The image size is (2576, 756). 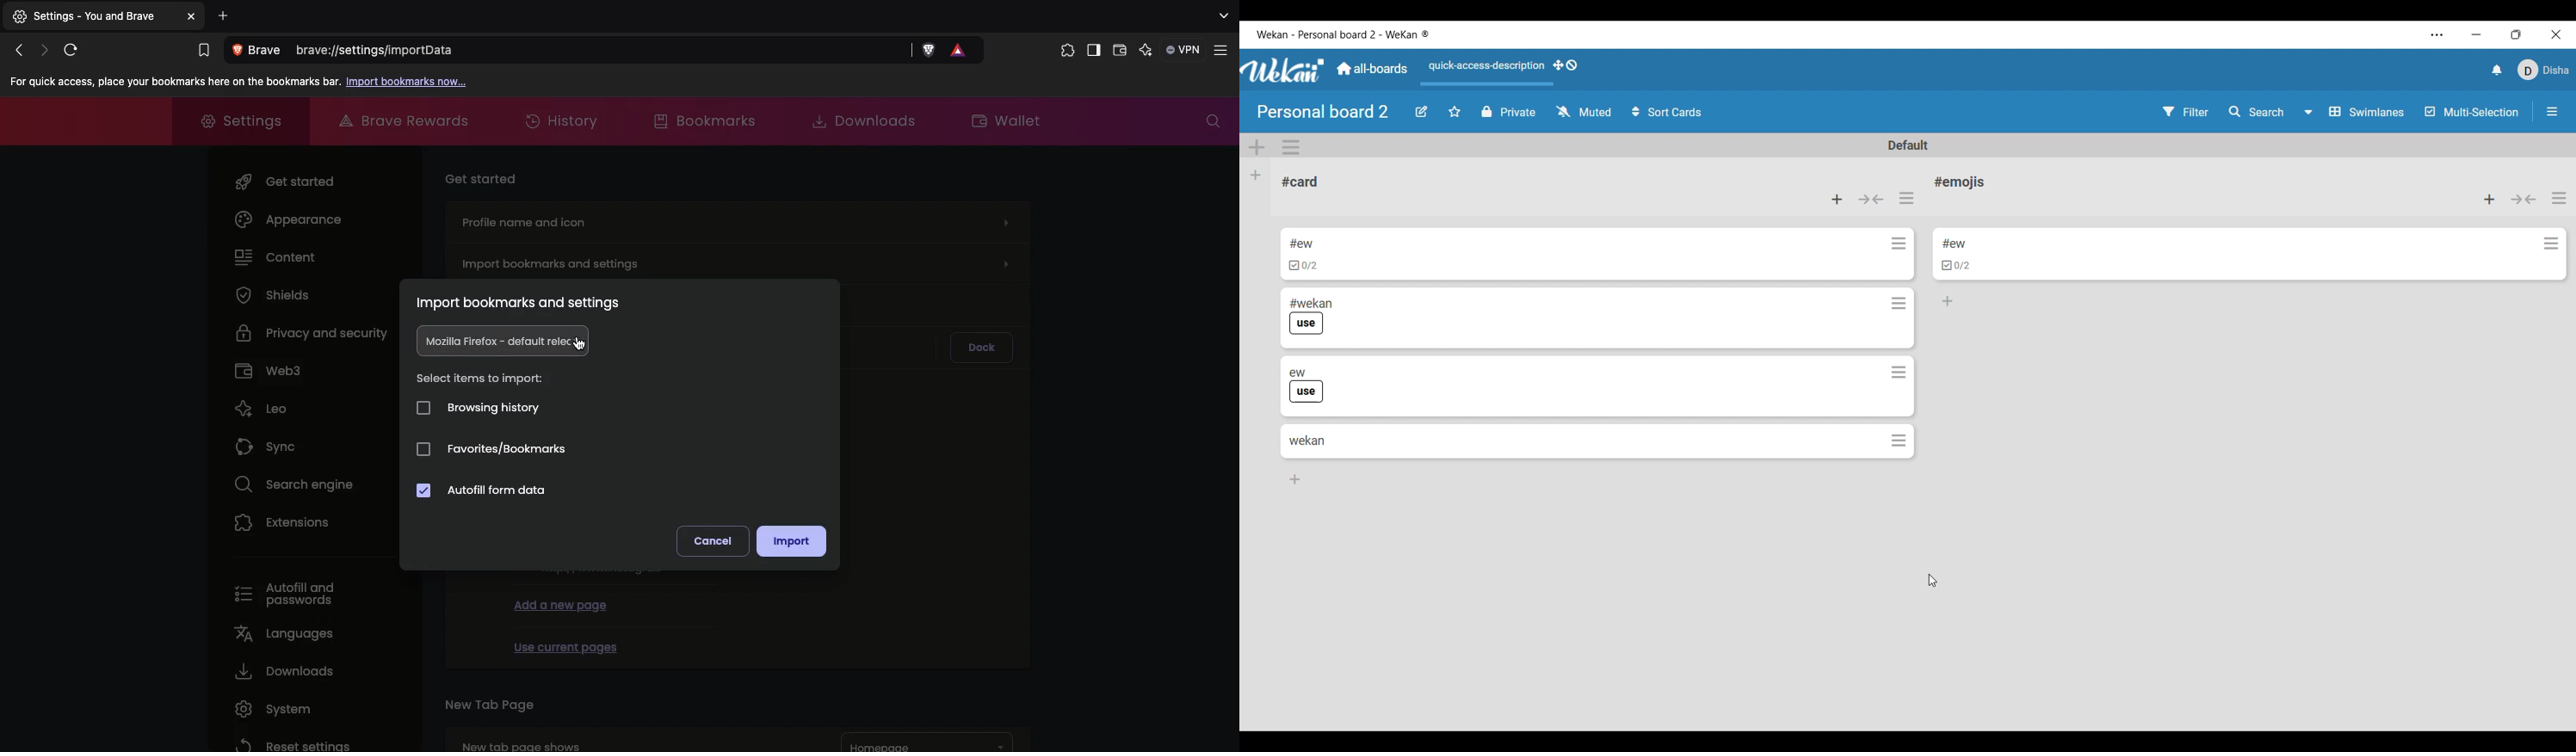 I want to click on Indicates use of label in card, so click(x=1307, y=324).